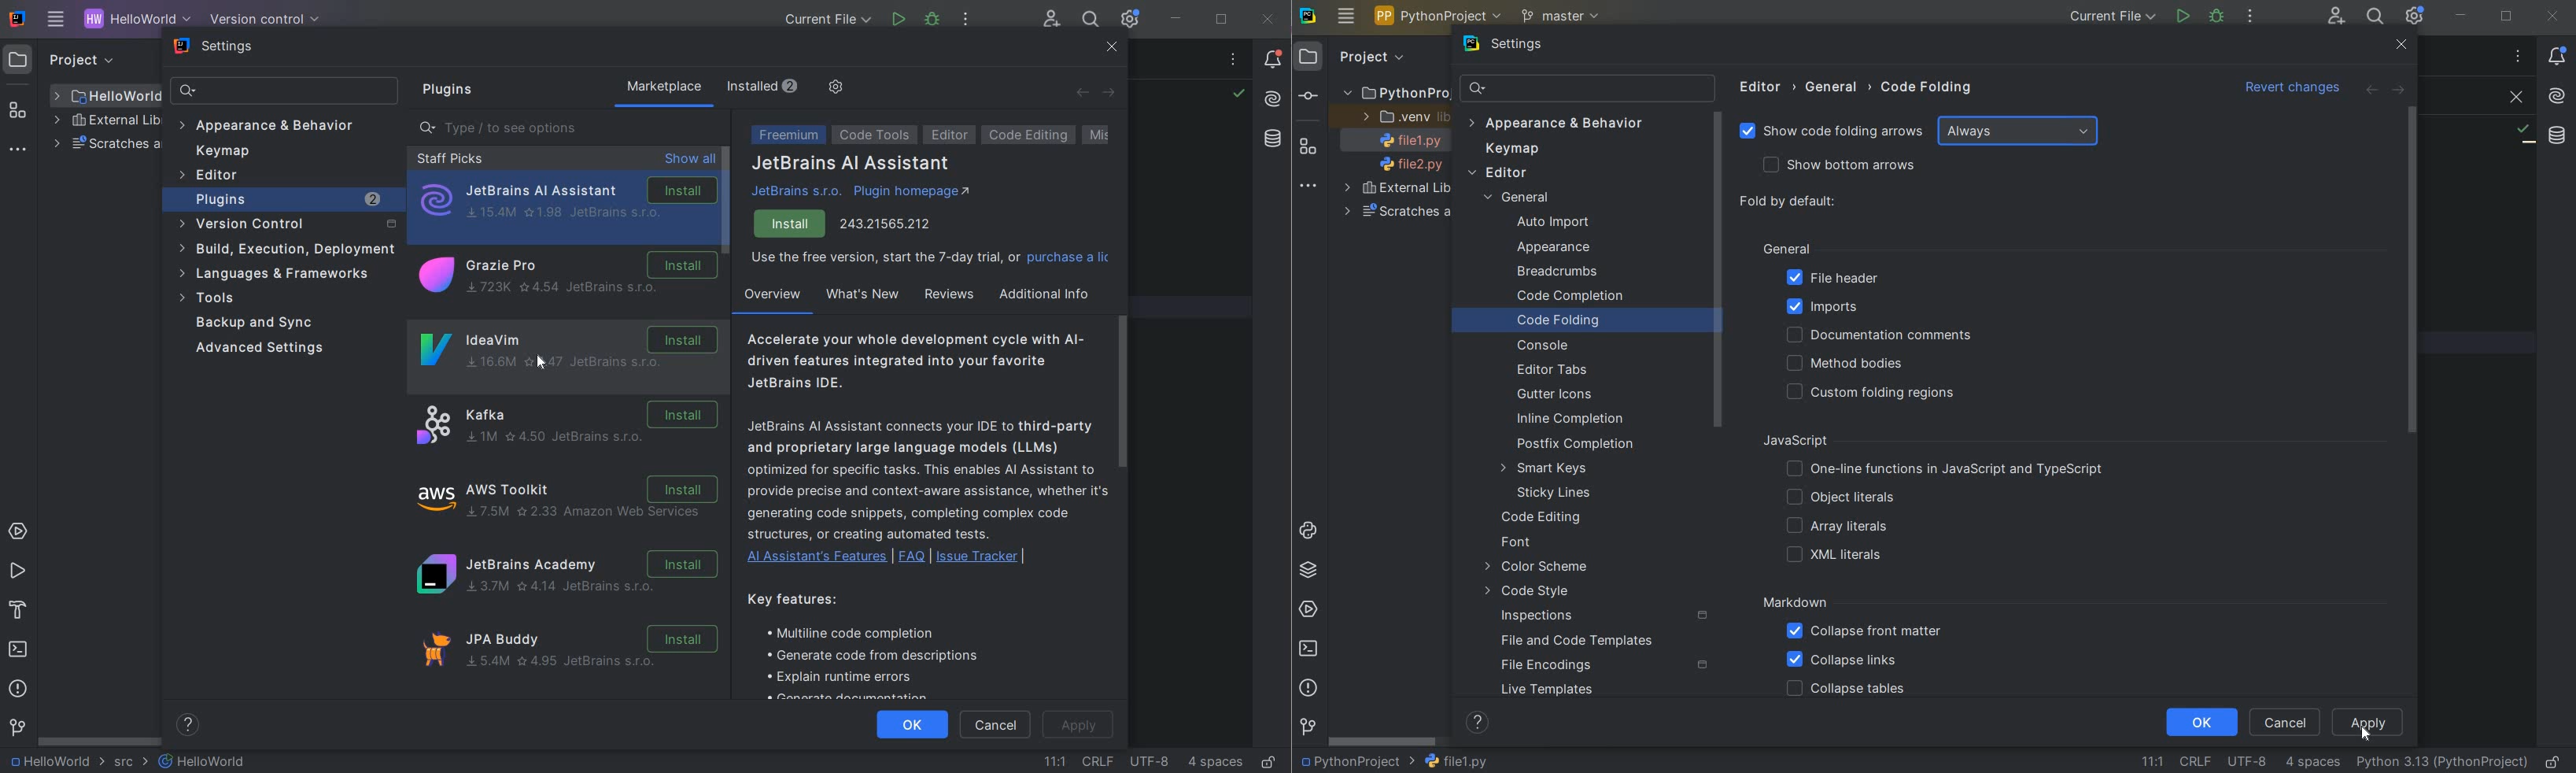  Describe the element at coordinates (1947, 469) in the screenshot. I see `ONE-LINE FUNCTIONS IN JAVASCRIPT AND TYPESCRIPT` at that location.